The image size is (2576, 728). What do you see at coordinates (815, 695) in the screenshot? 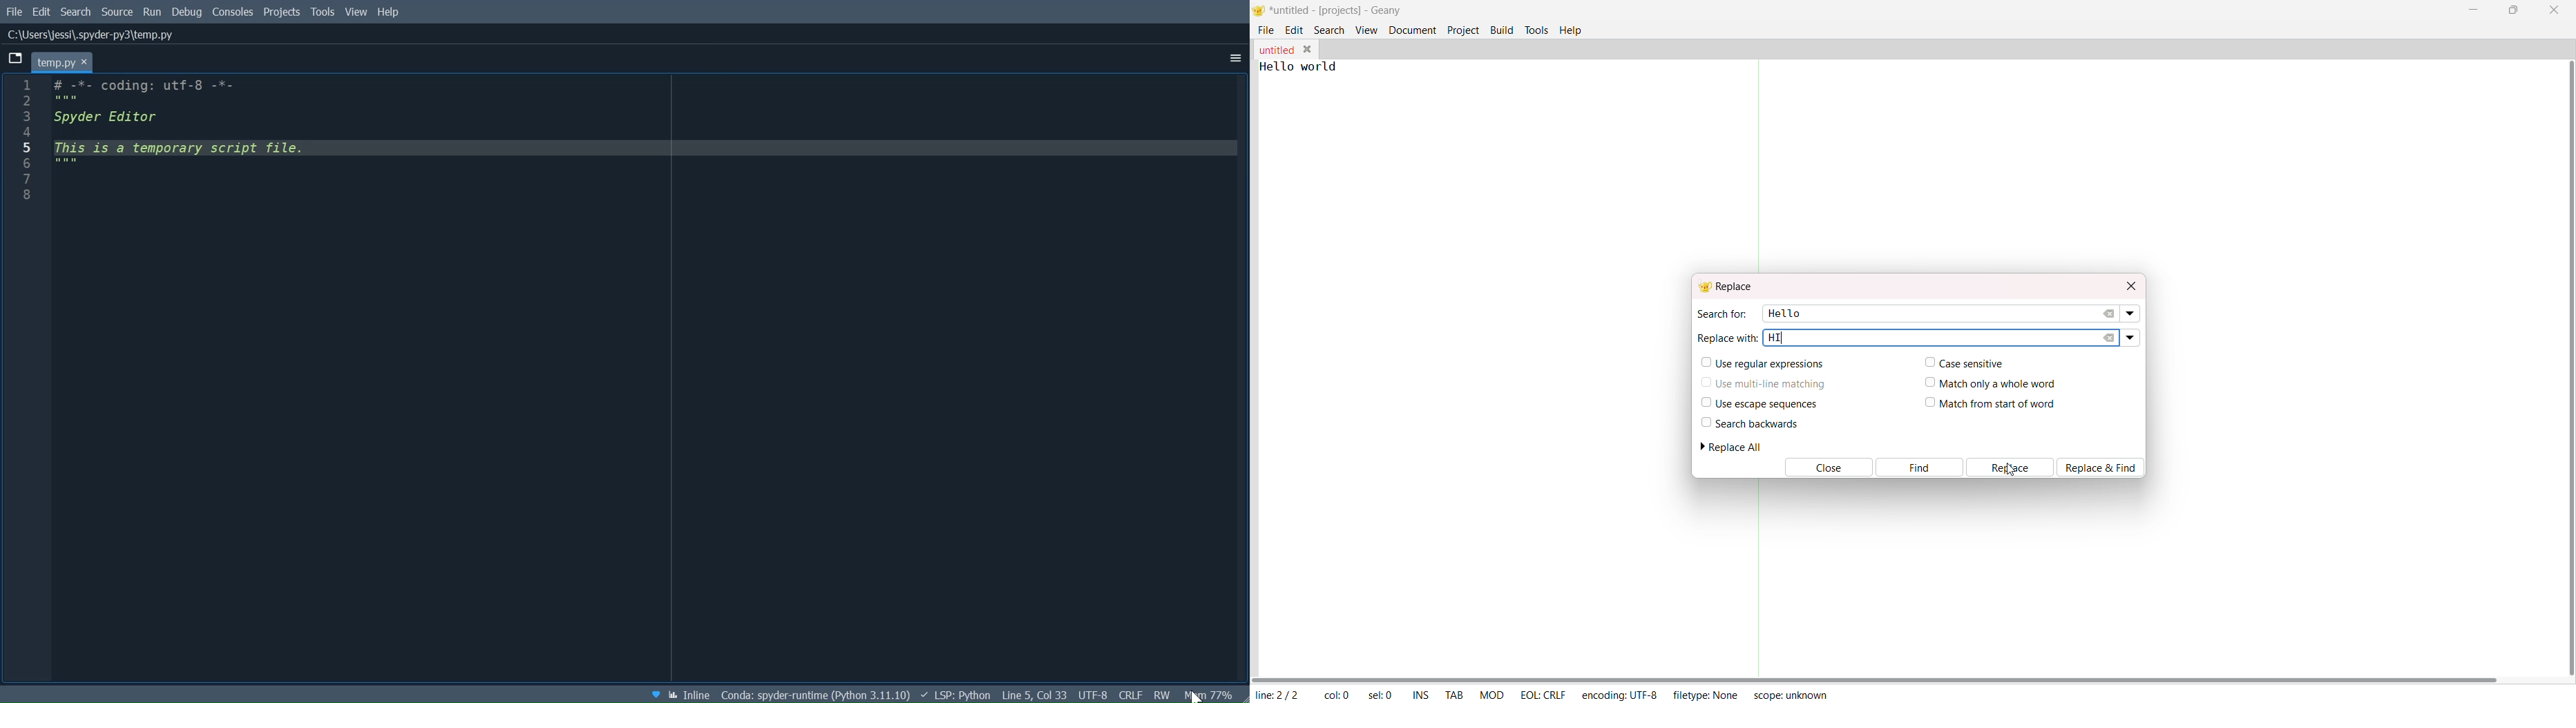
I see `File Directory` at bounding box center [815, 695].